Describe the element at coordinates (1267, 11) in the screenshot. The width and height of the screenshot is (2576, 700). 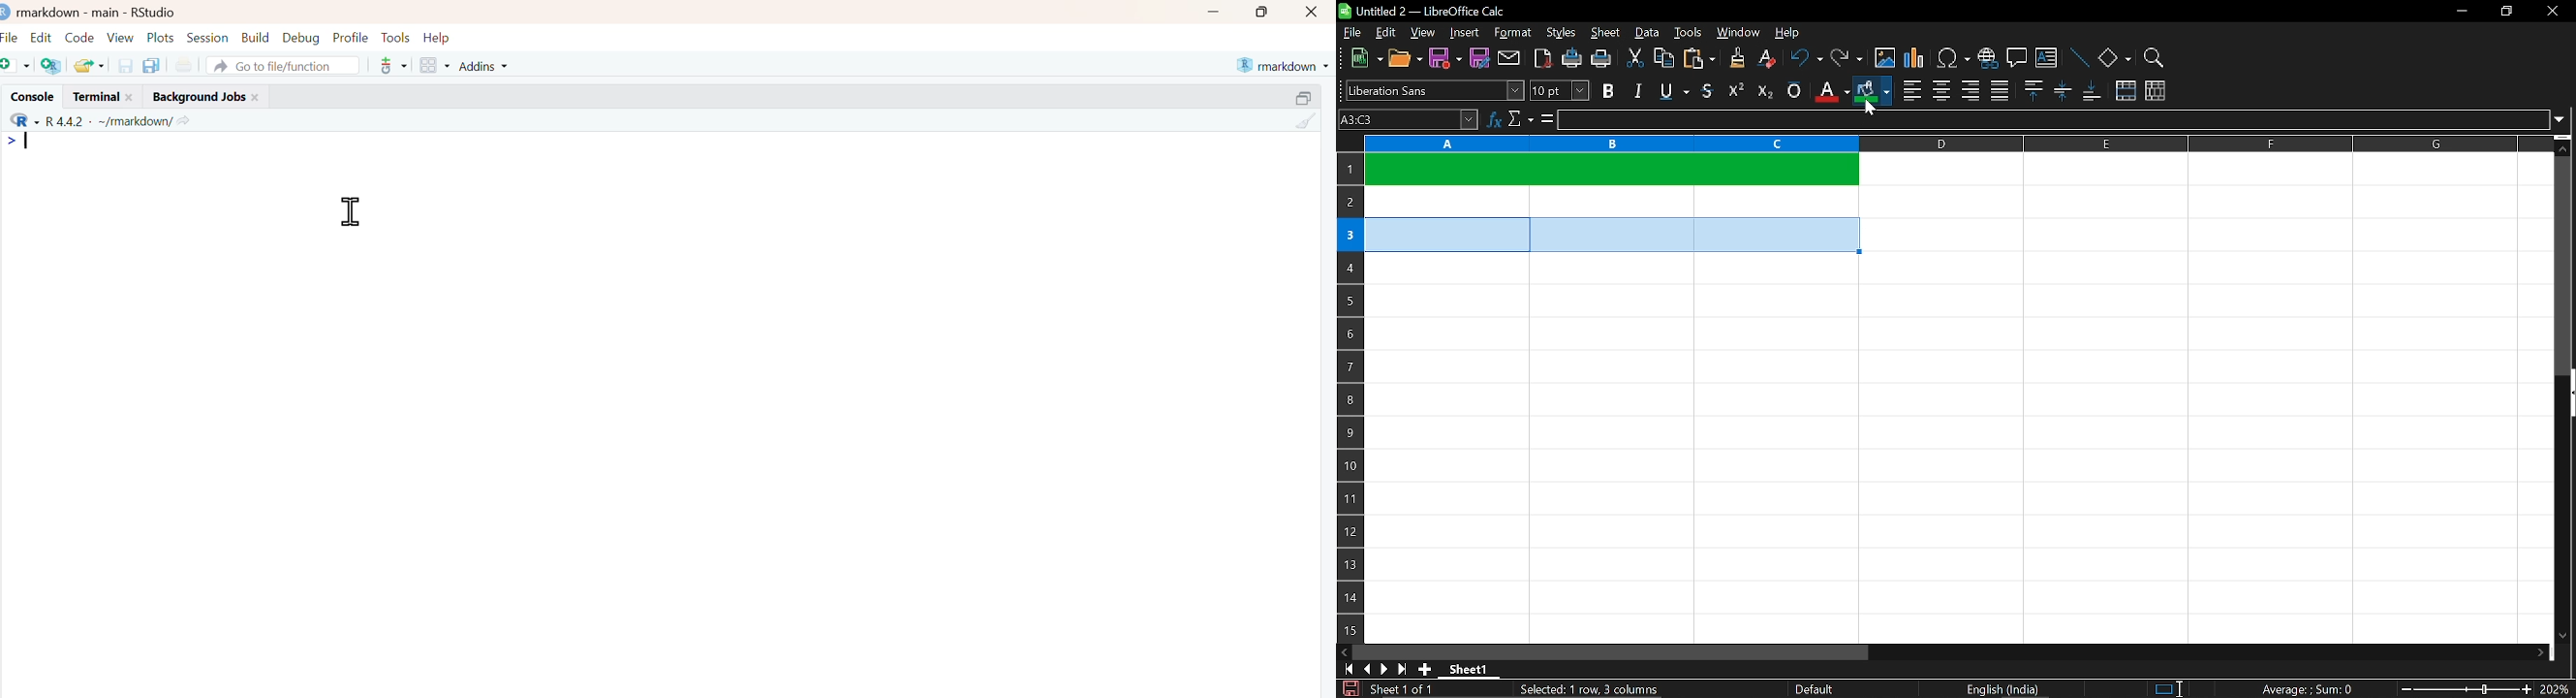
I see `maximize` at that location.